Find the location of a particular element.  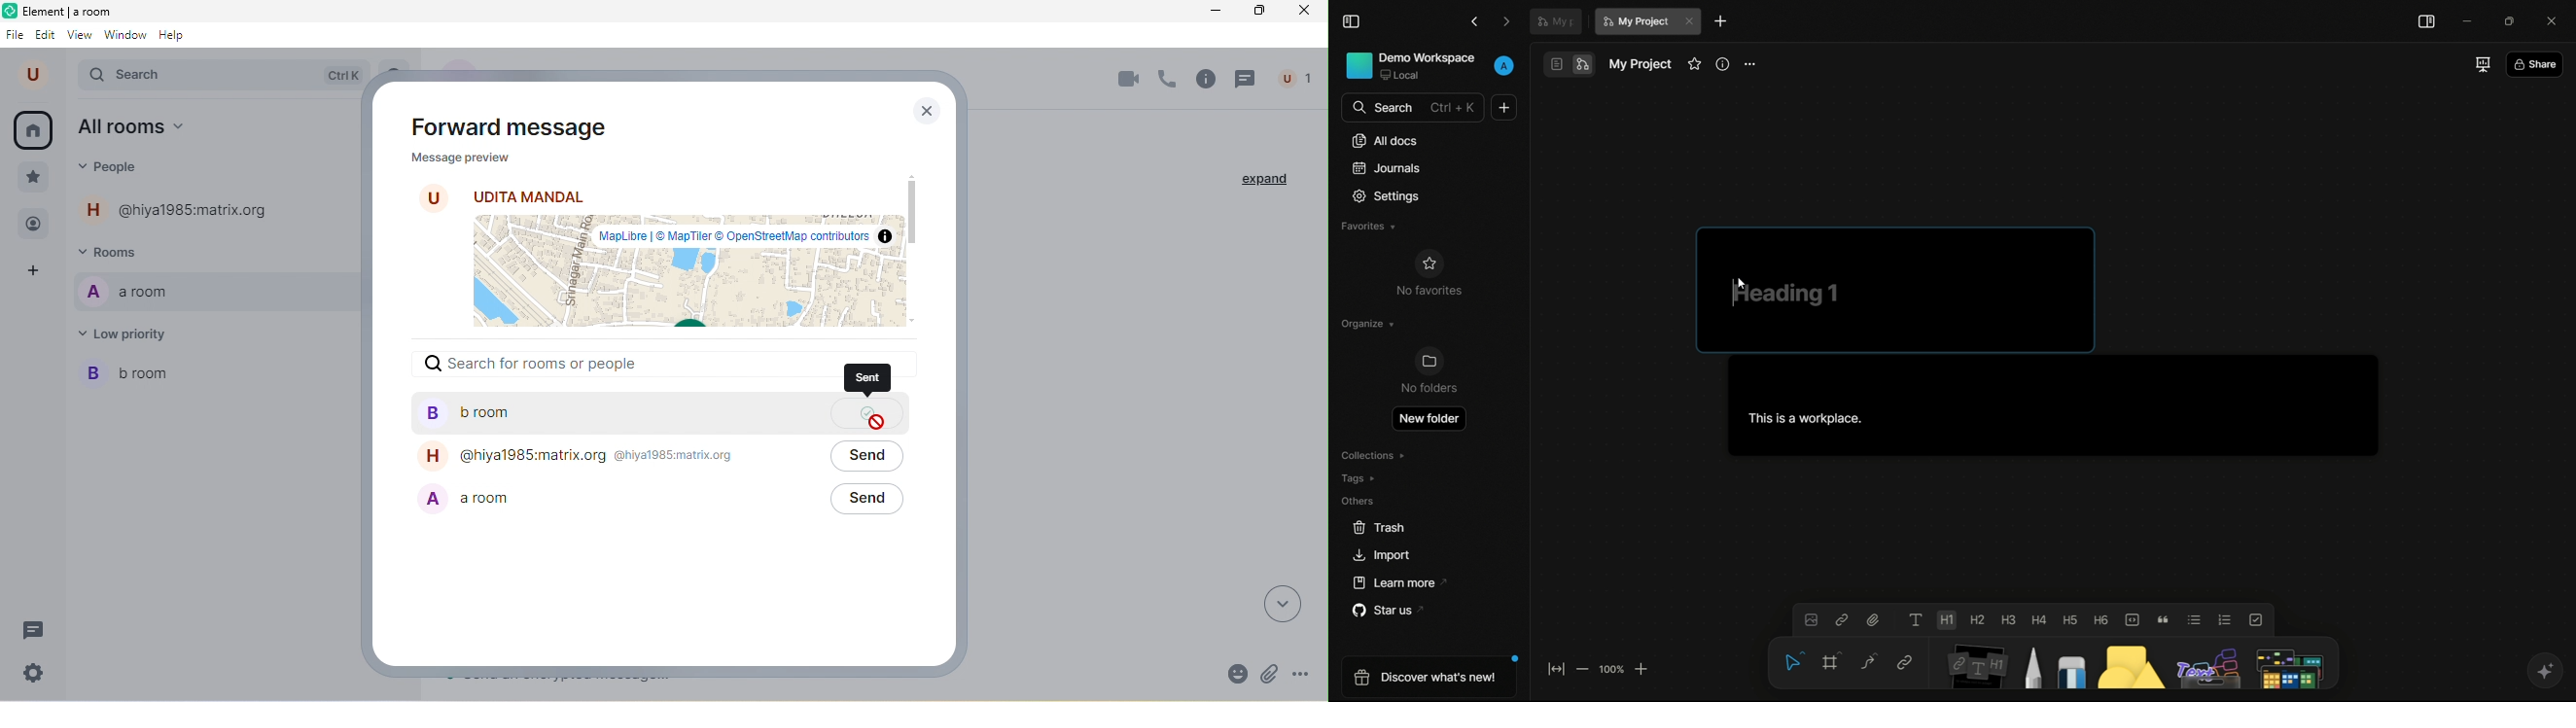

home is located at coordinates (33, 130).